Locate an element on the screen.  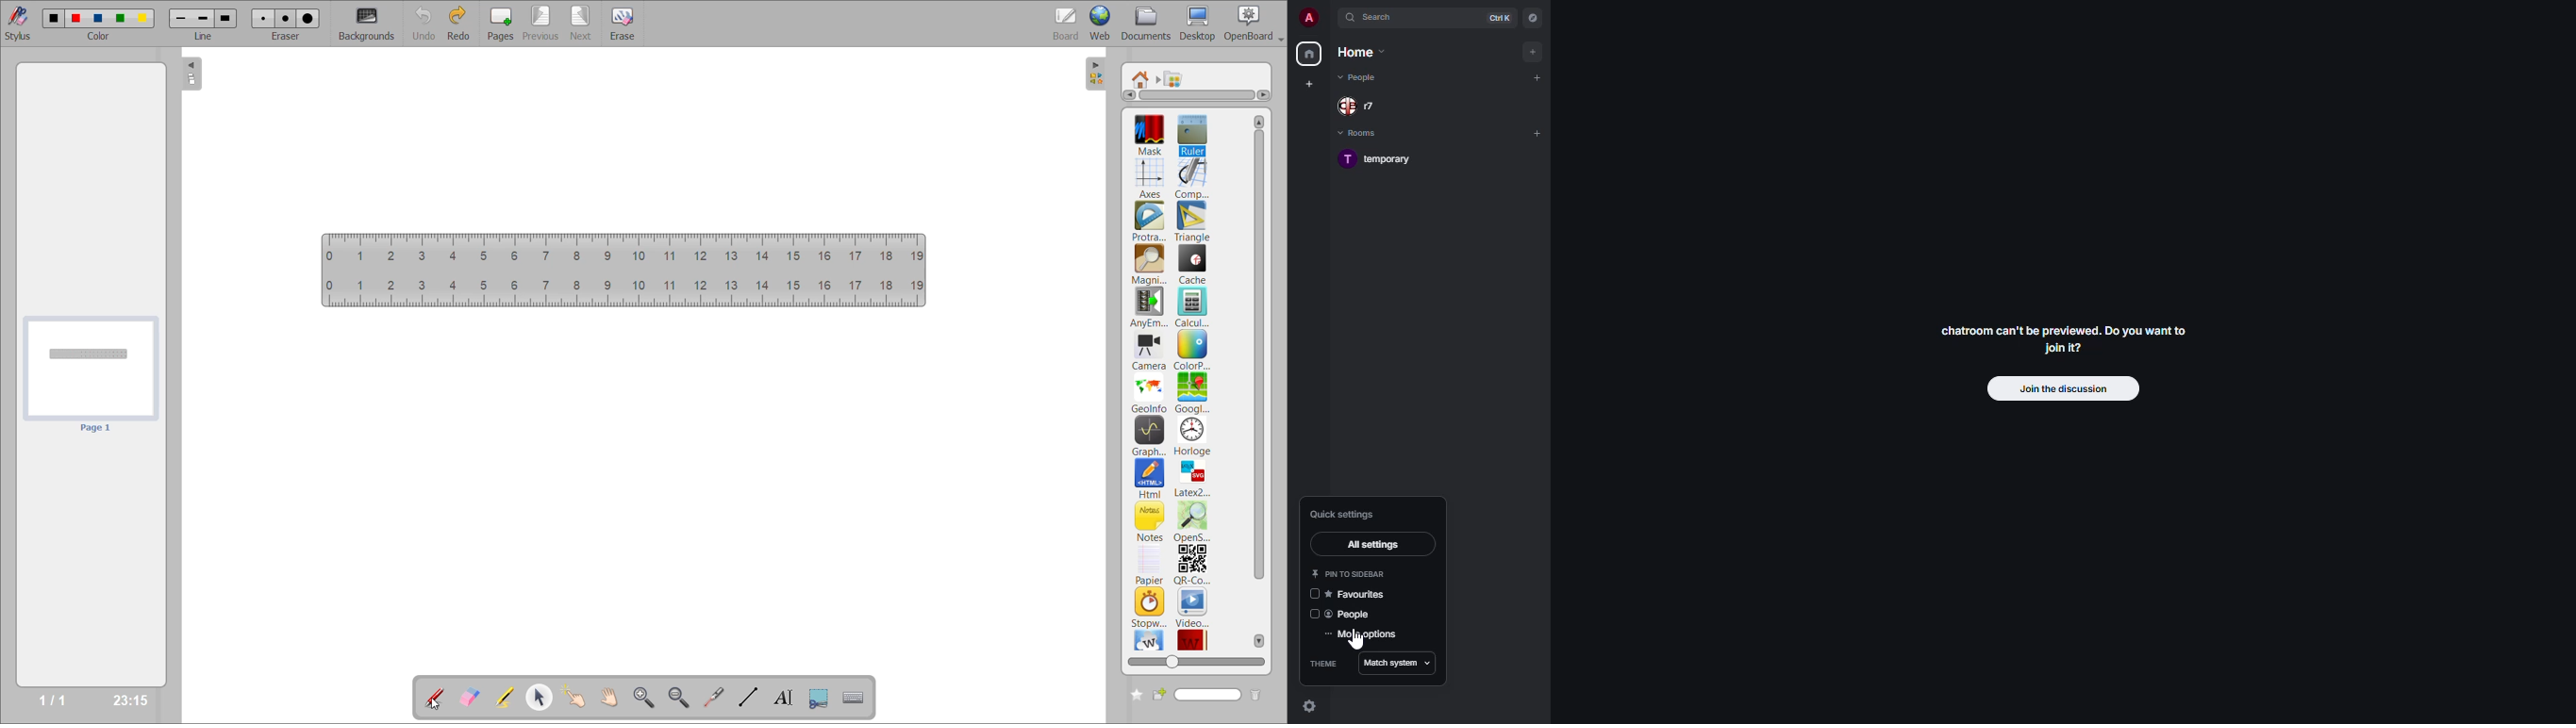
create new space is located at coordinates (1309, 83).